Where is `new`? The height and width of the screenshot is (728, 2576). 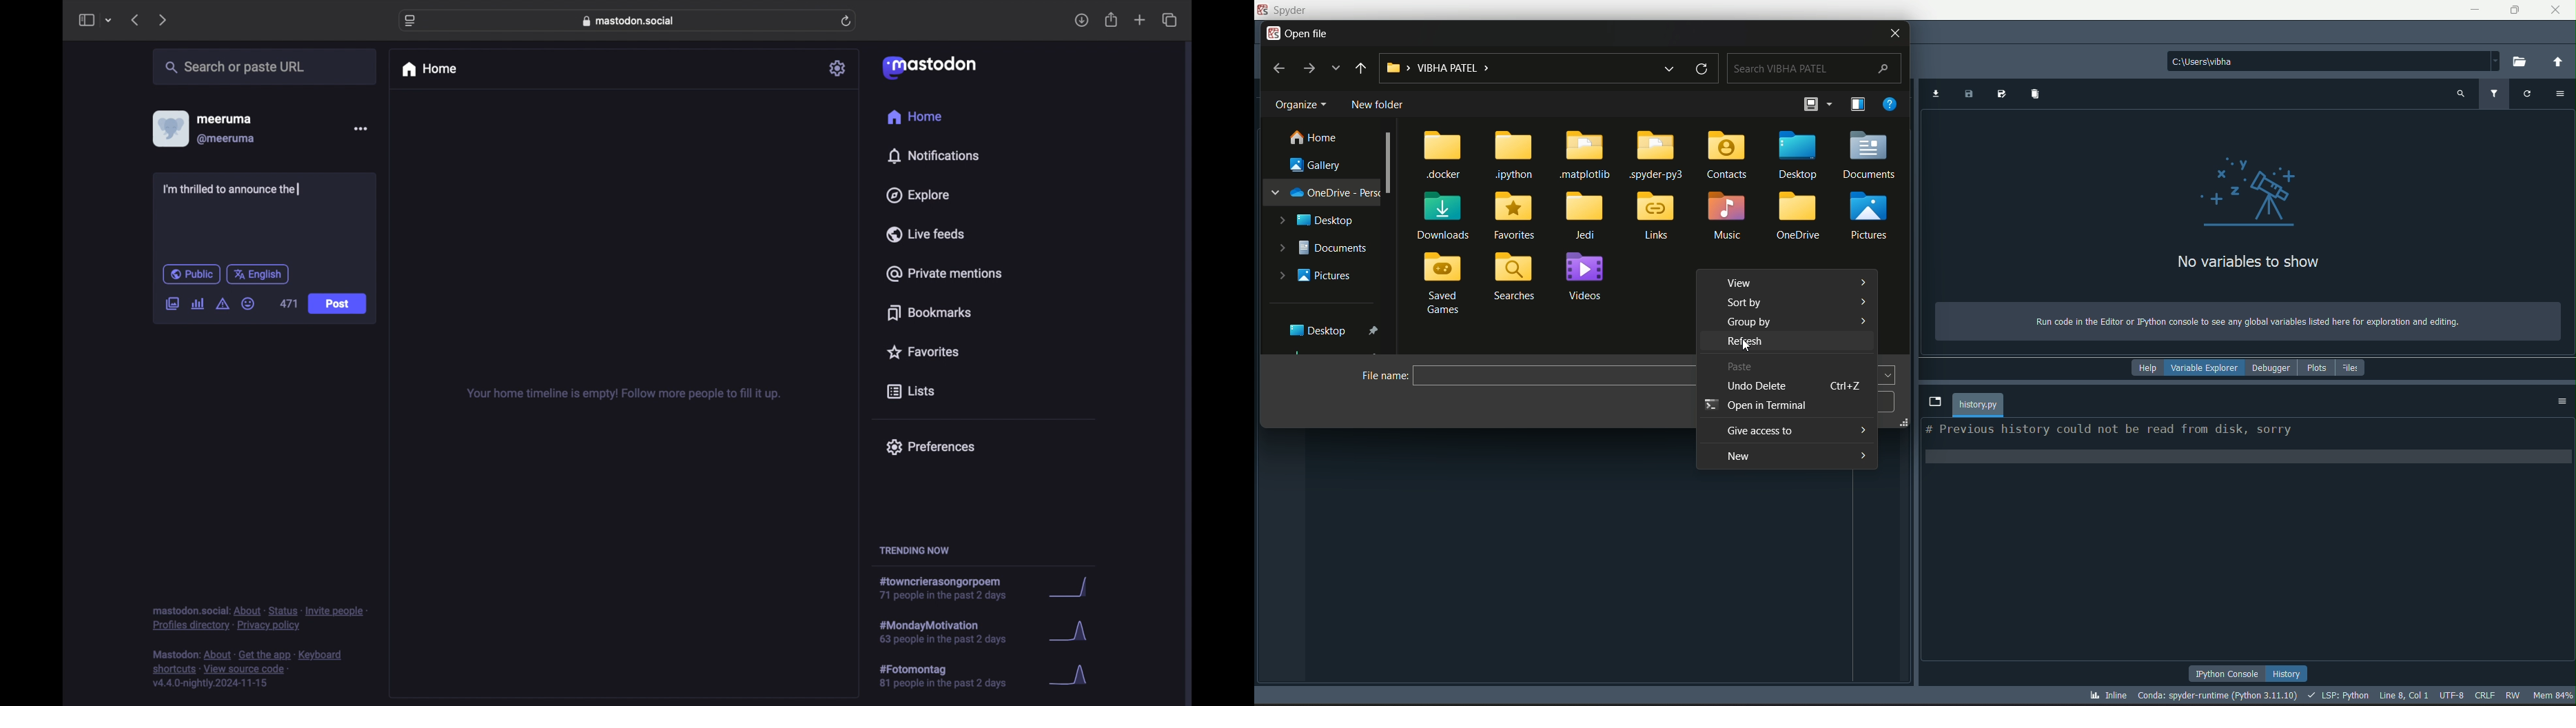
new is located at coordinates (1737, 458).